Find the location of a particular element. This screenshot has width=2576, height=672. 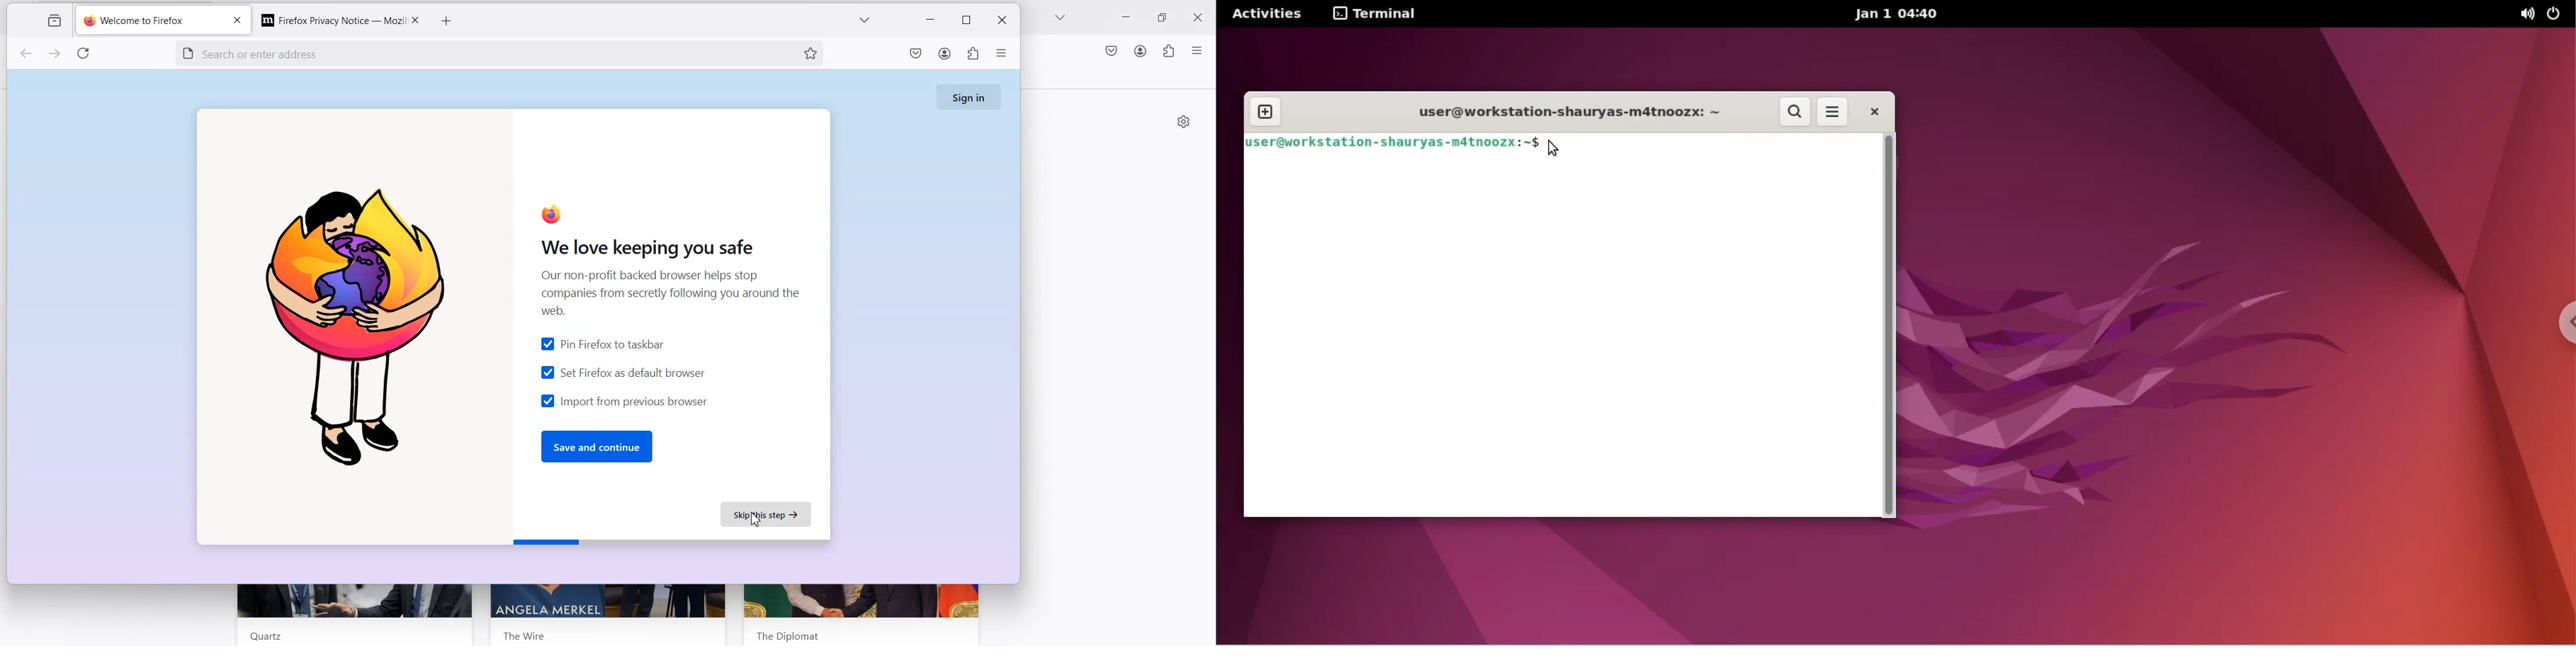

firefox logo is located at coordinates (547, 215).